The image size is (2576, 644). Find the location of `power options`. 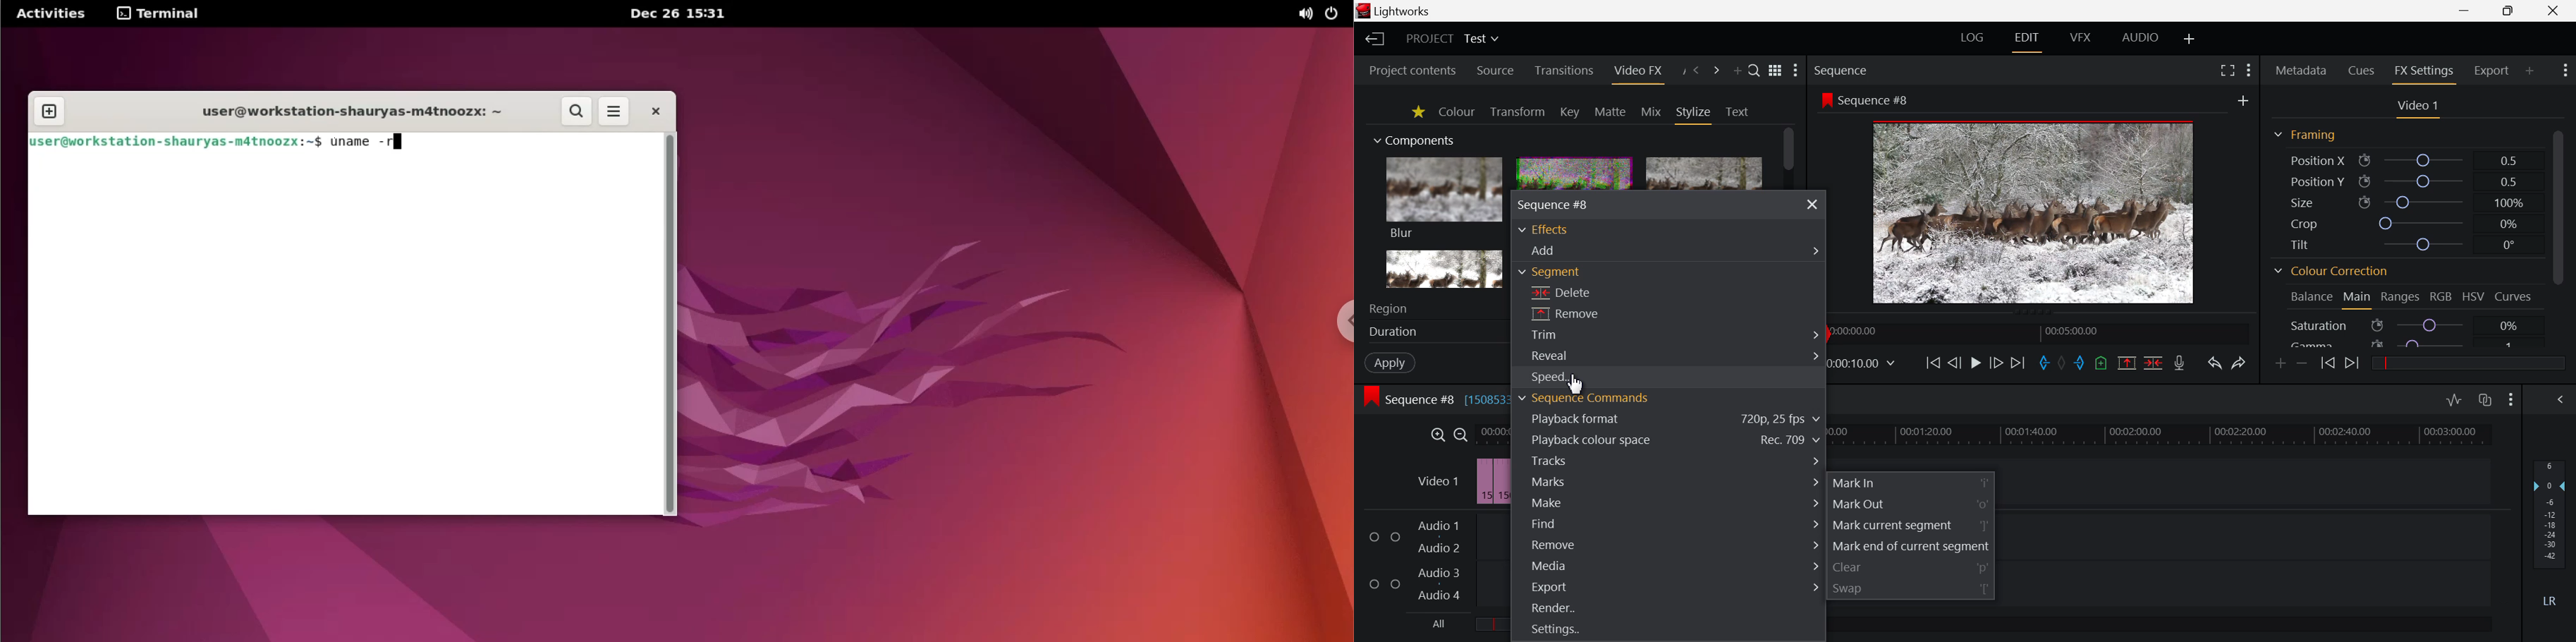

power options is located at coordinates (1335, 15).